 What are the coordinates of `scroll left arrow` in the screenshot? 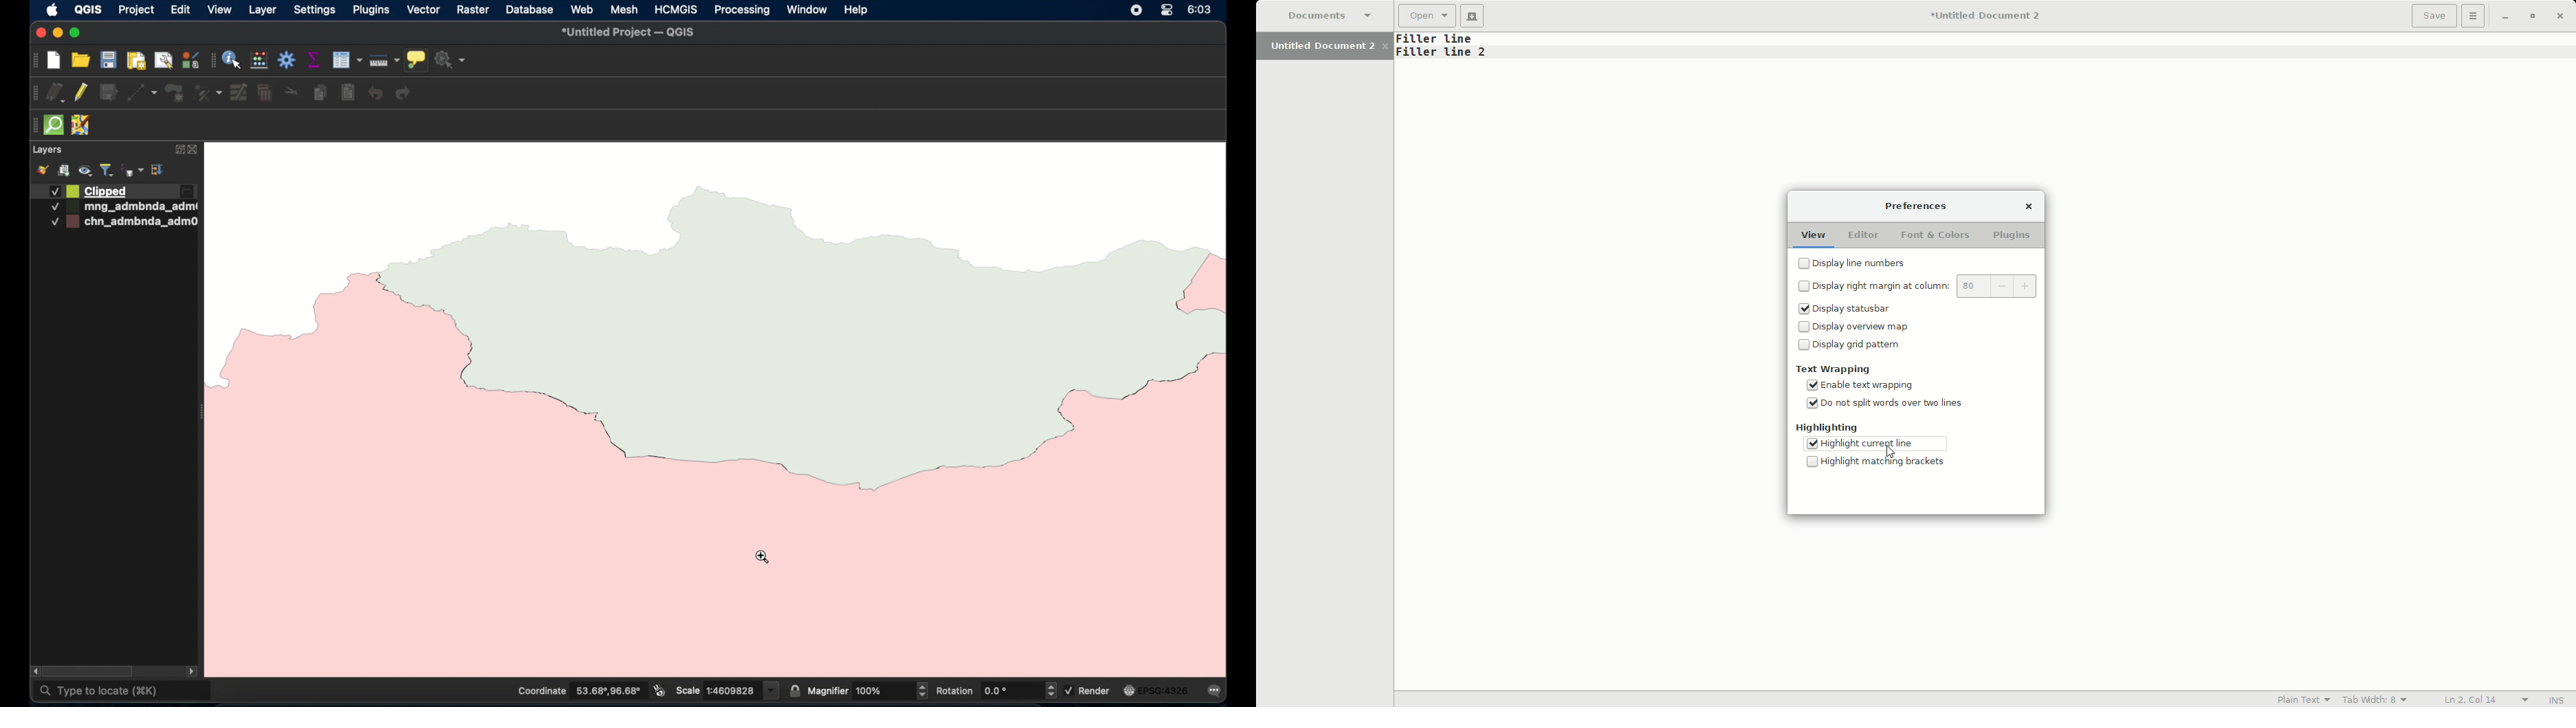 It's located at (33, 671).